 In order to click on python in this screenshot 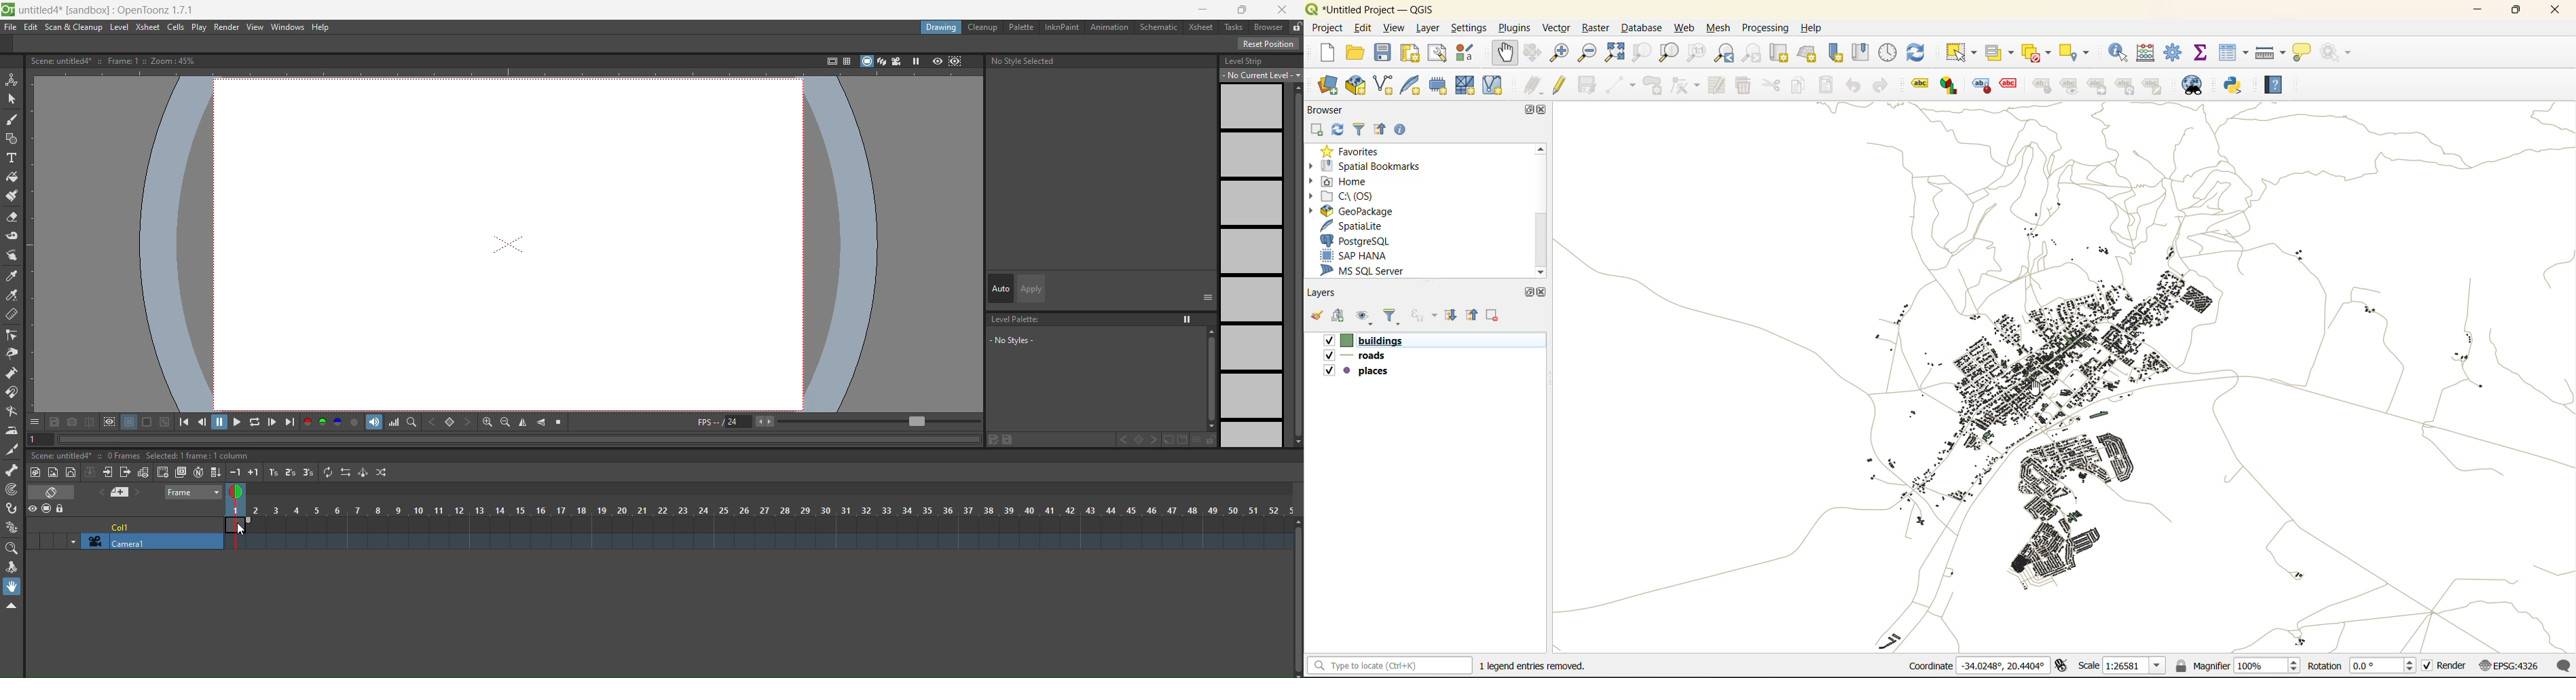, I will do `click(2236, 85)`.